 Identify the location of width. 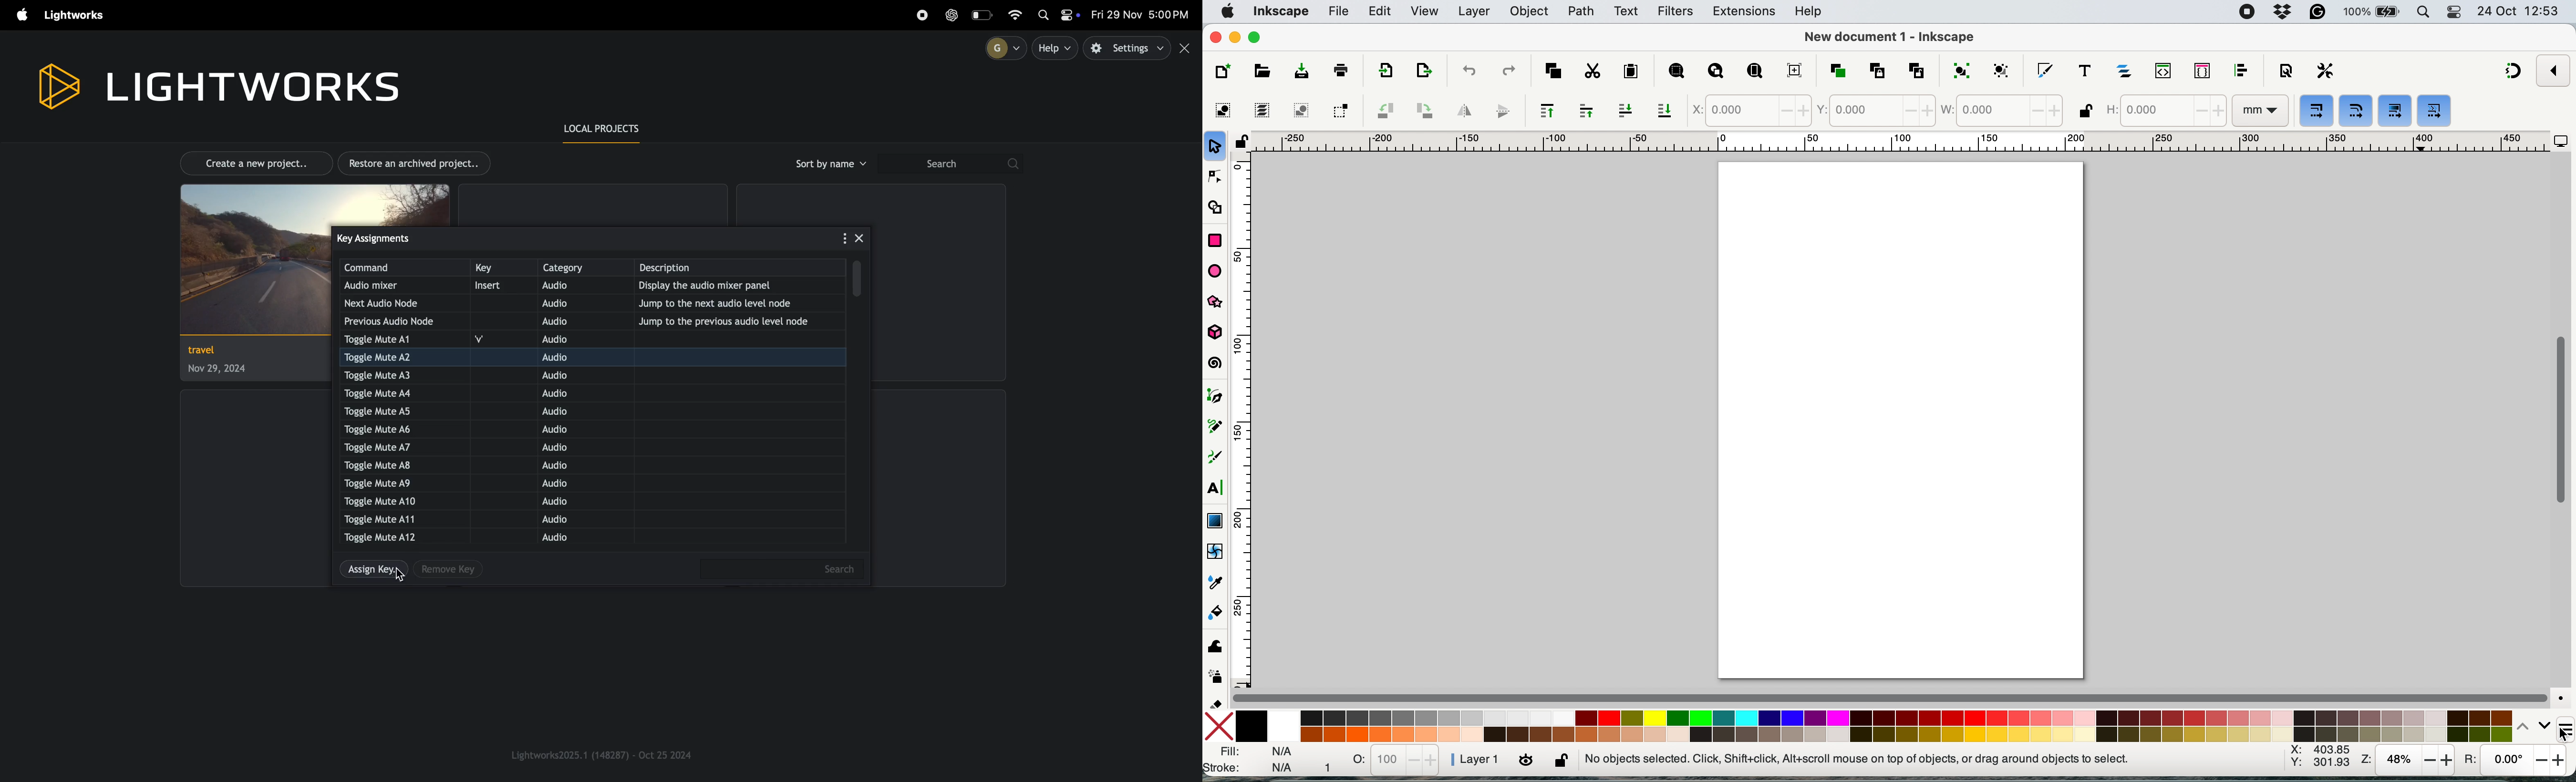
(2000, 113).